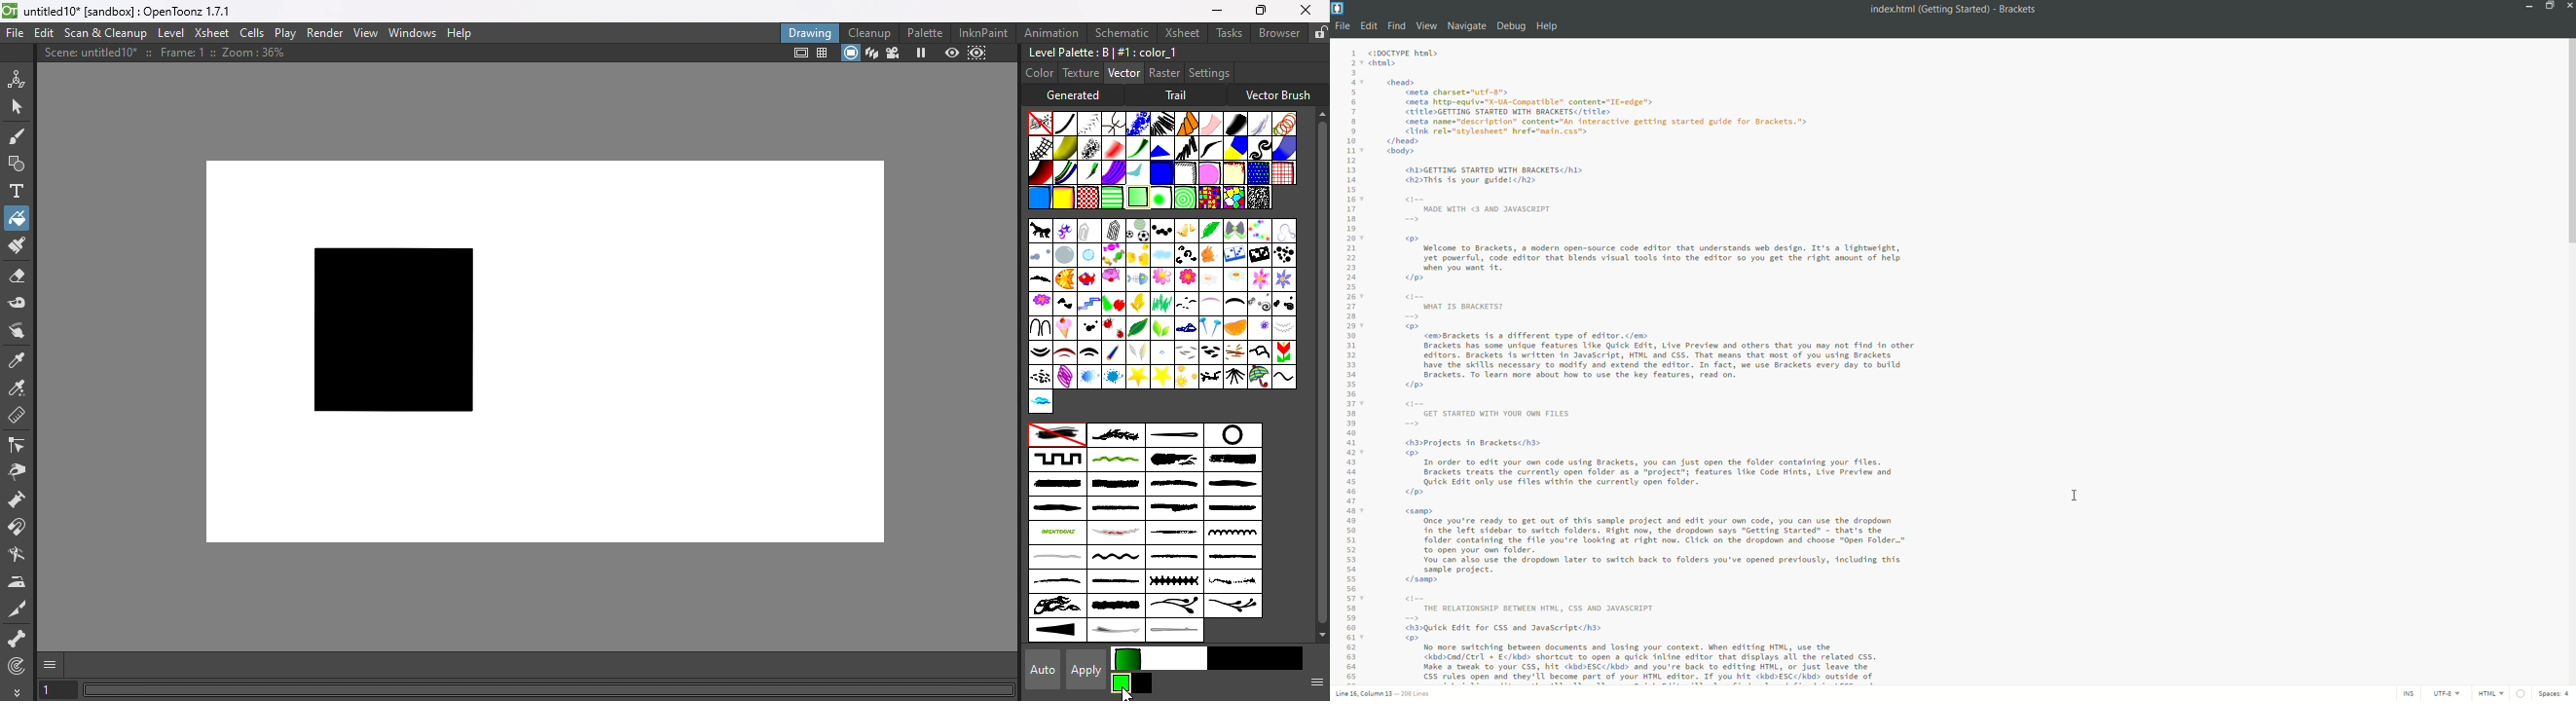  Describe the element at coordinates (2492, 695) in the screenshot. I see `file format` at that location.